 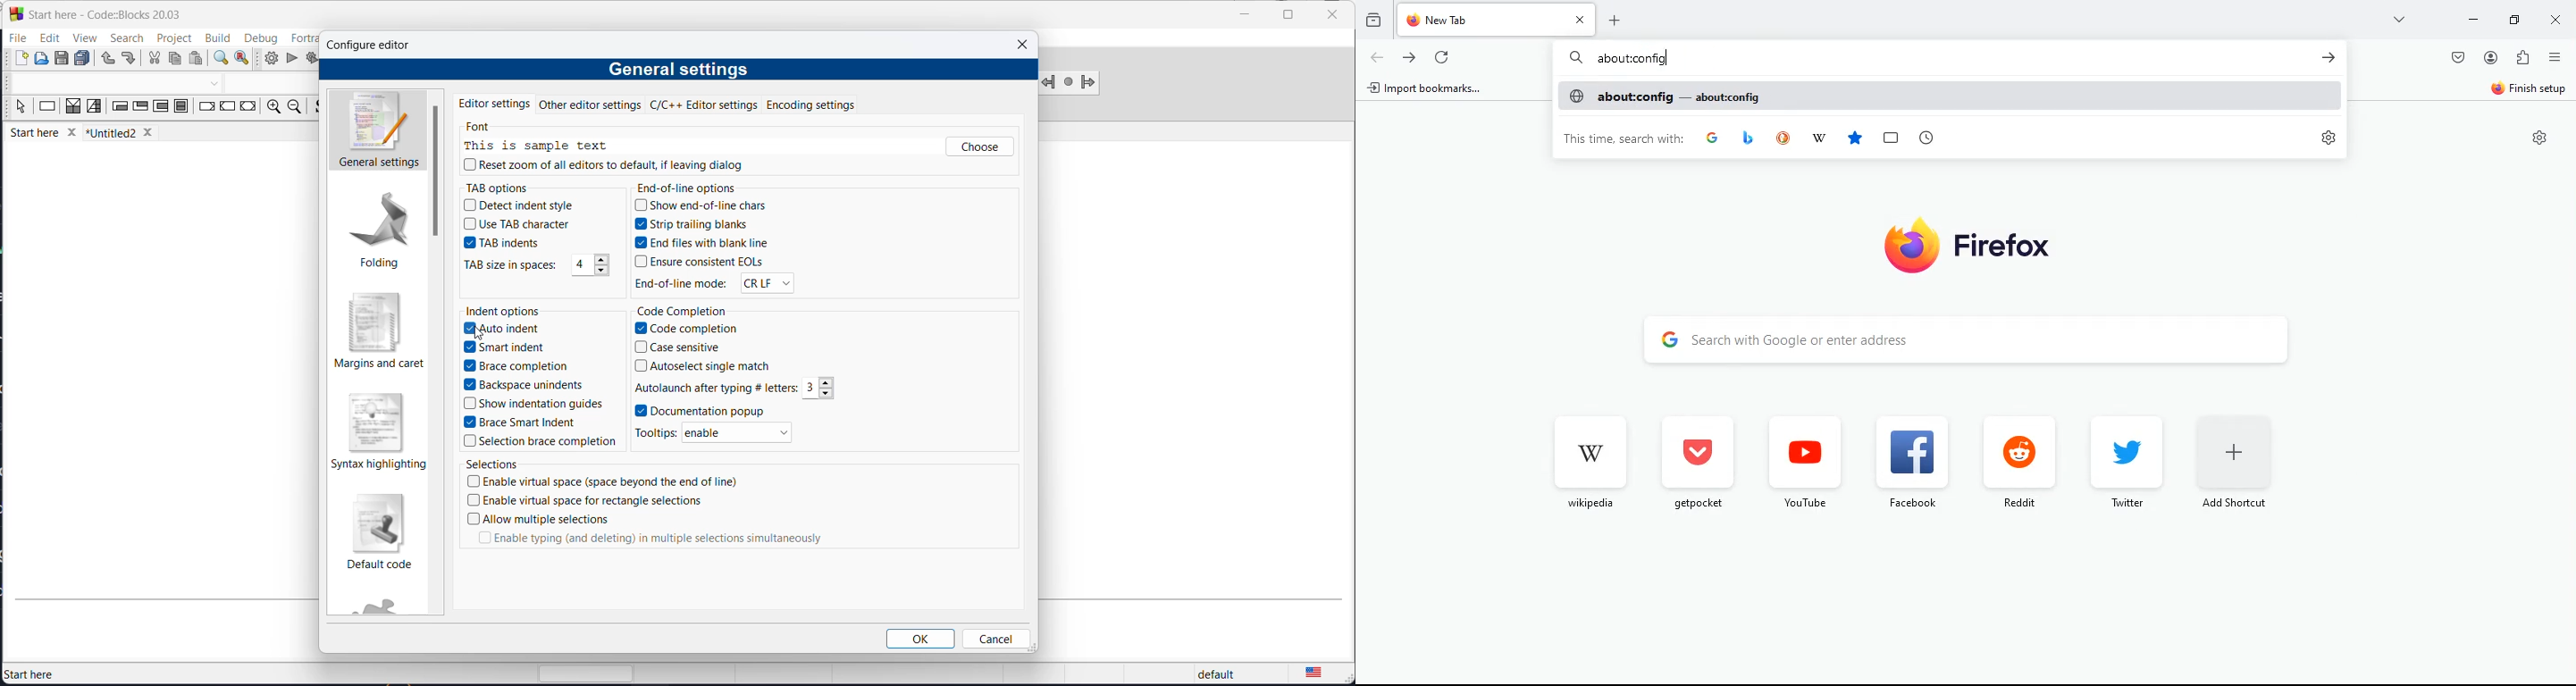 What do you see at coordinates (517, 366) in the screenshot?
I see `brace completion checkbox` at bounding box center [517, 366].